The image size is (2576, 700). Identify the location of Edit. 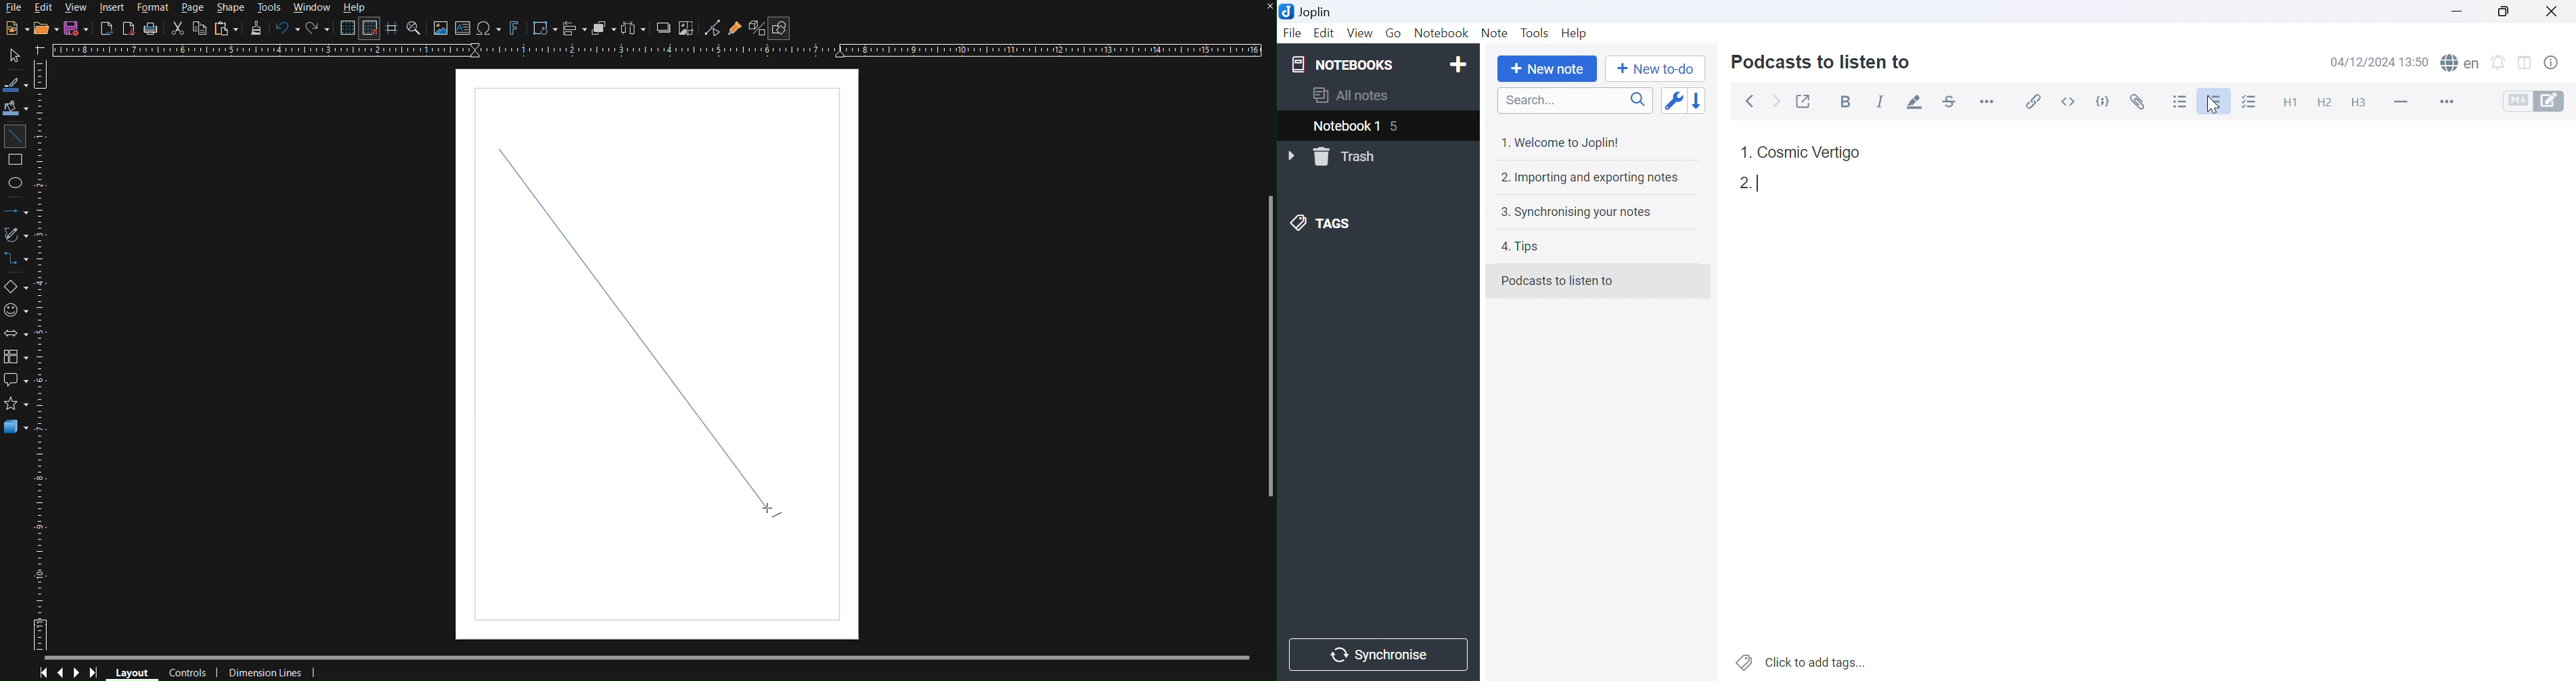
(1325, 34).